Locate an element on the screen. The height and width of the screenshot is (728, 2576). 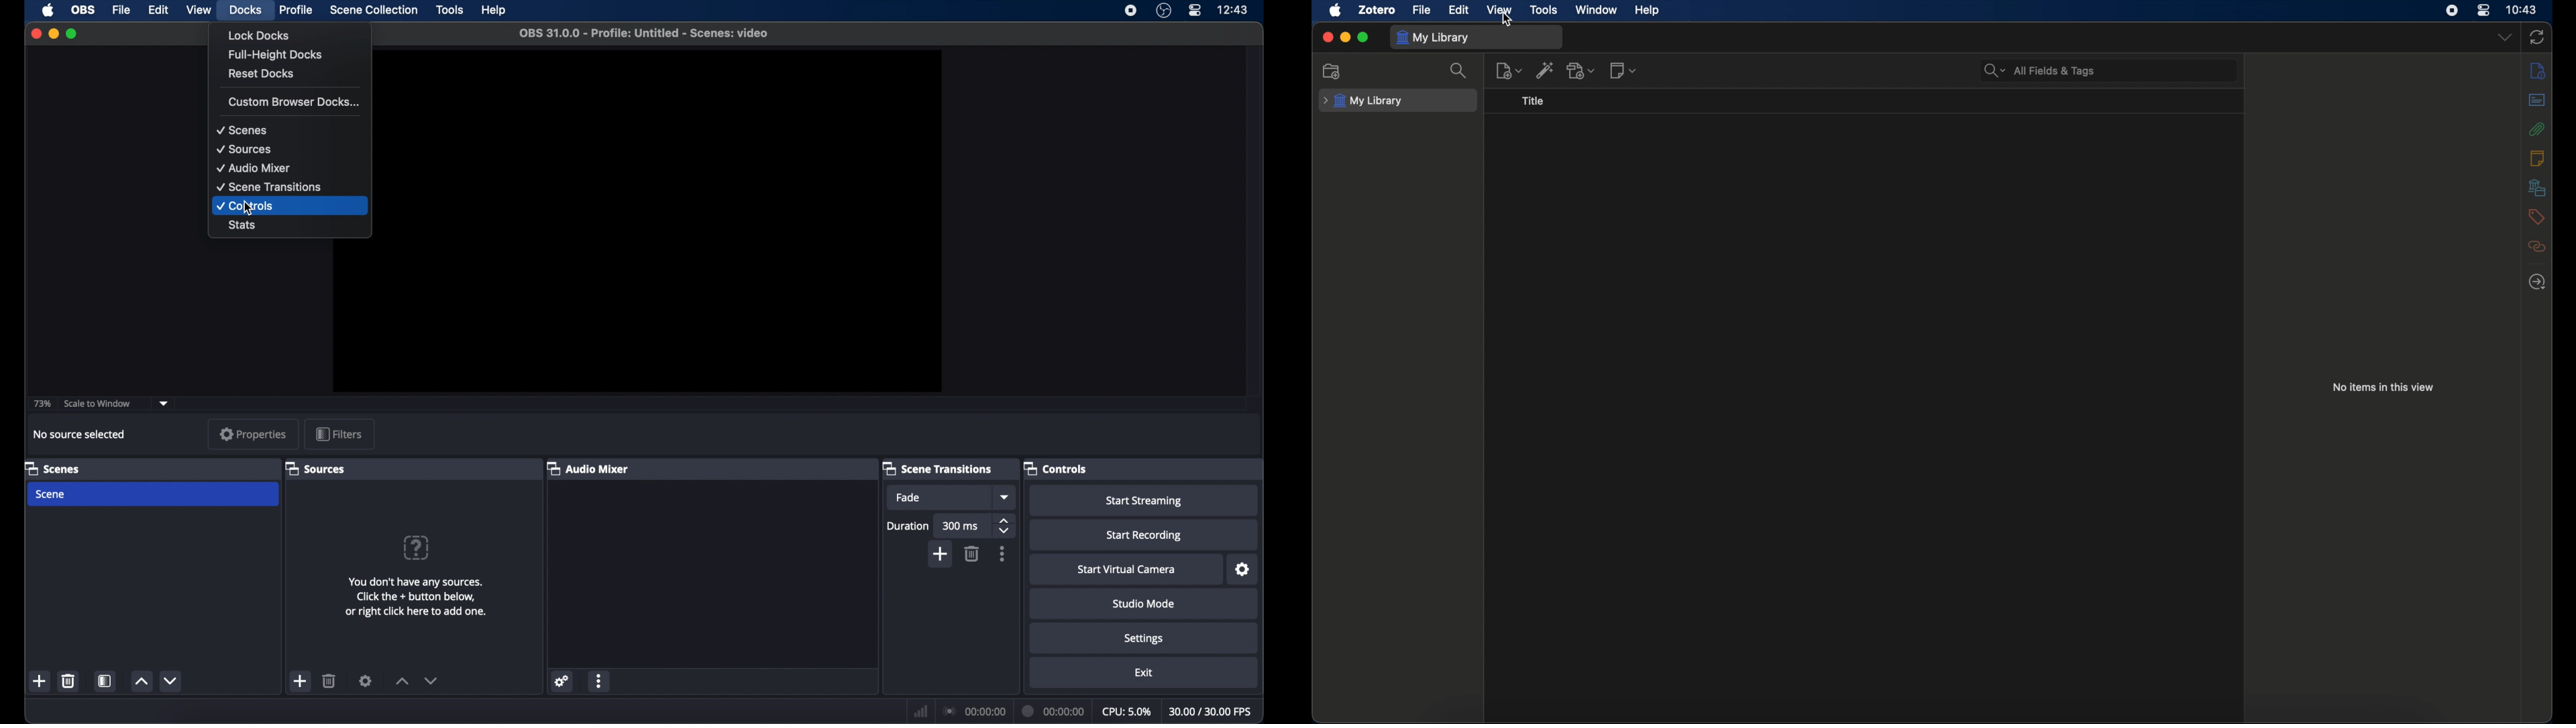
sources is located at coordinates (317, 469).